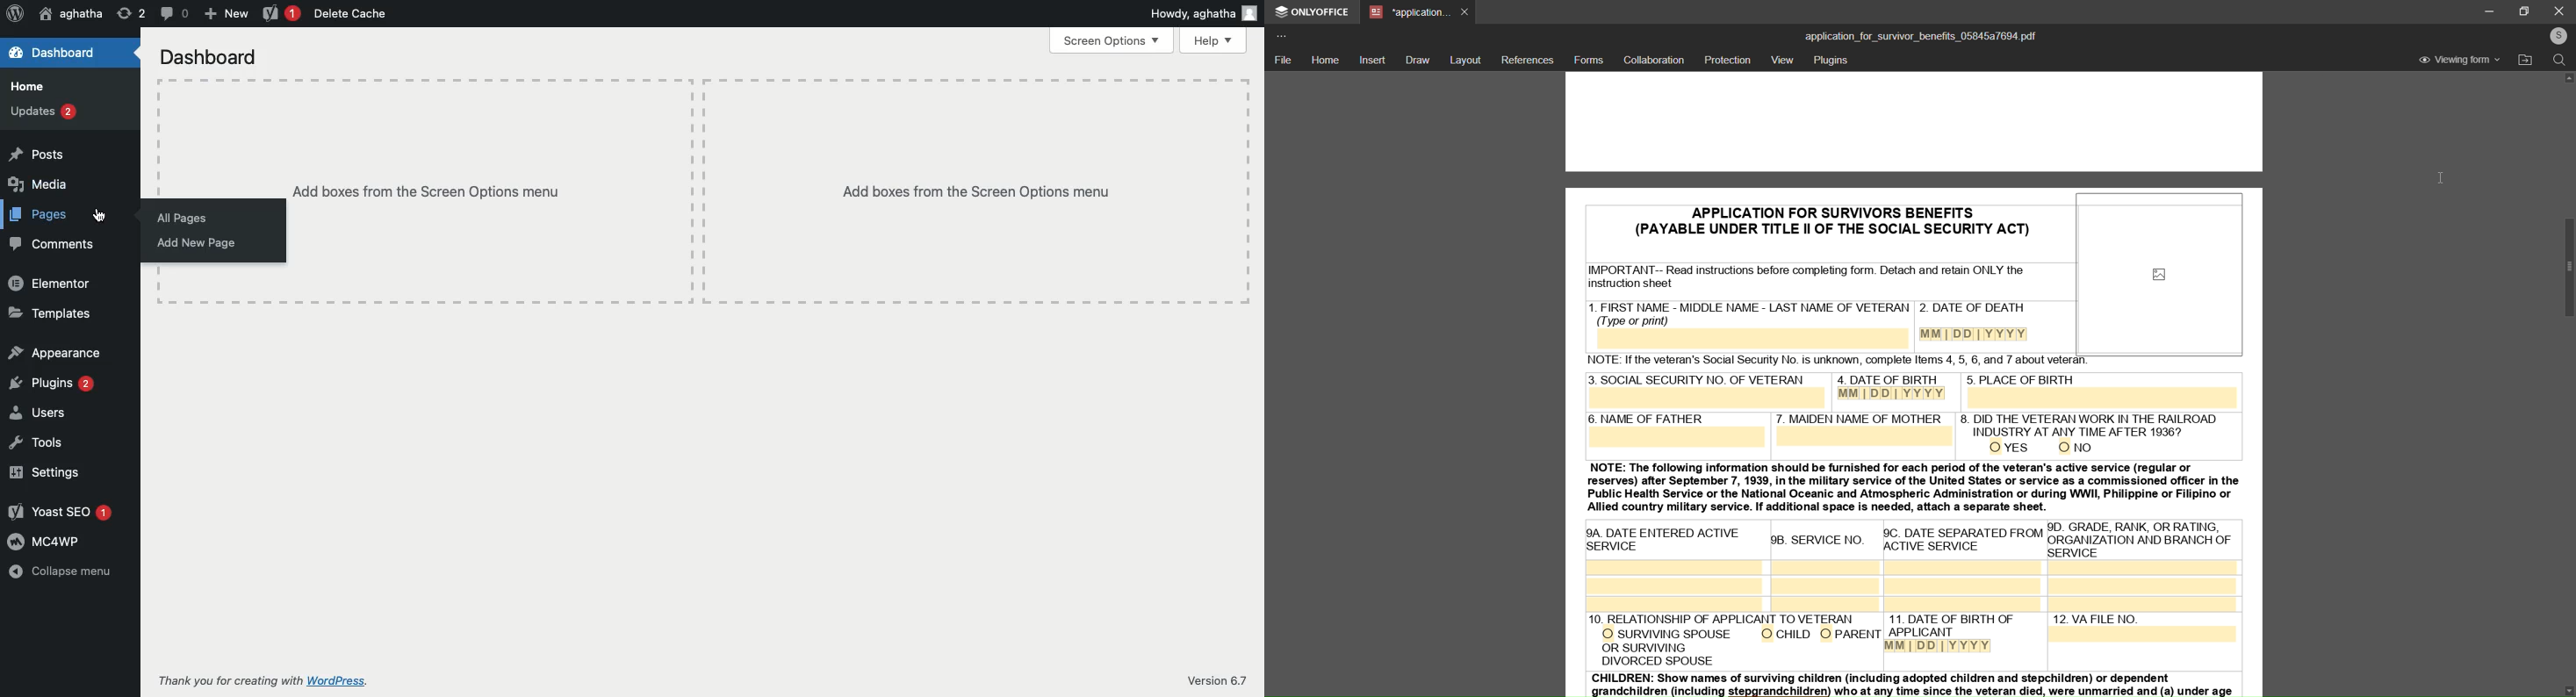  What do you see at coordinates (1113, 40) in the screenshot?
I see `Screen options` at bounding box center [1113, 40].